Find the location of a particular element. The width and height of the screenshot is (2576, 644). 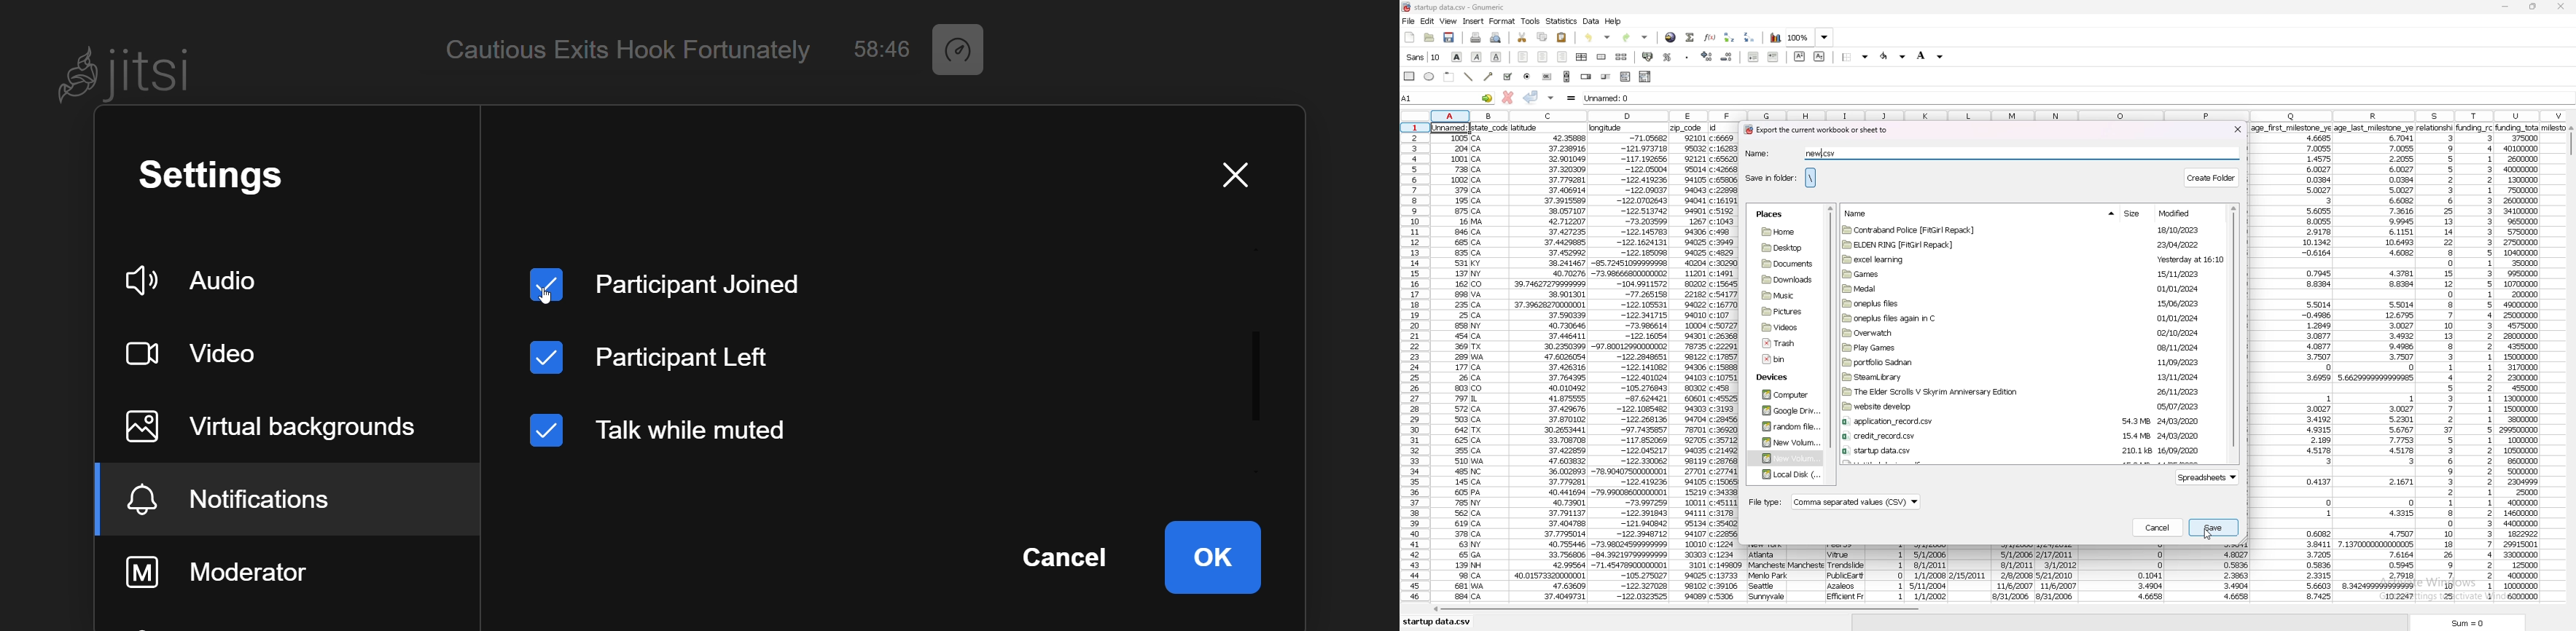

folder is located at coordinates (1784, 232).